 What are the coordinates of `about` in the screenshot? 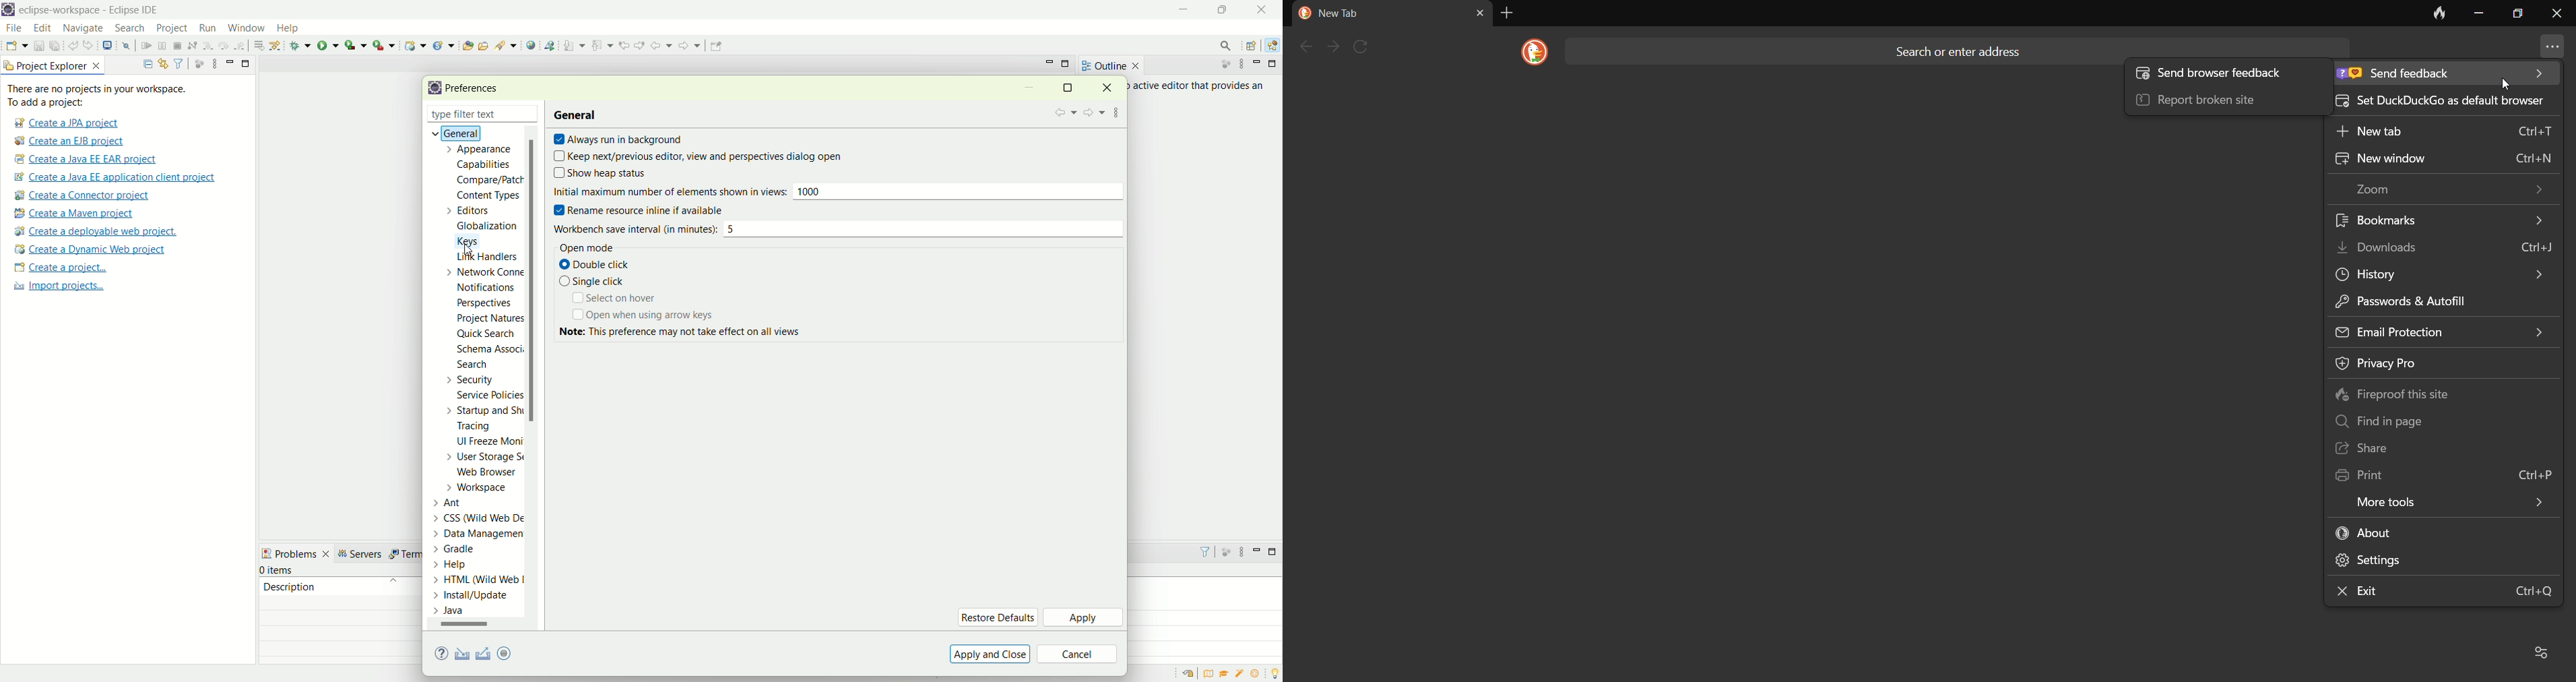 It's located at (2426, 532).